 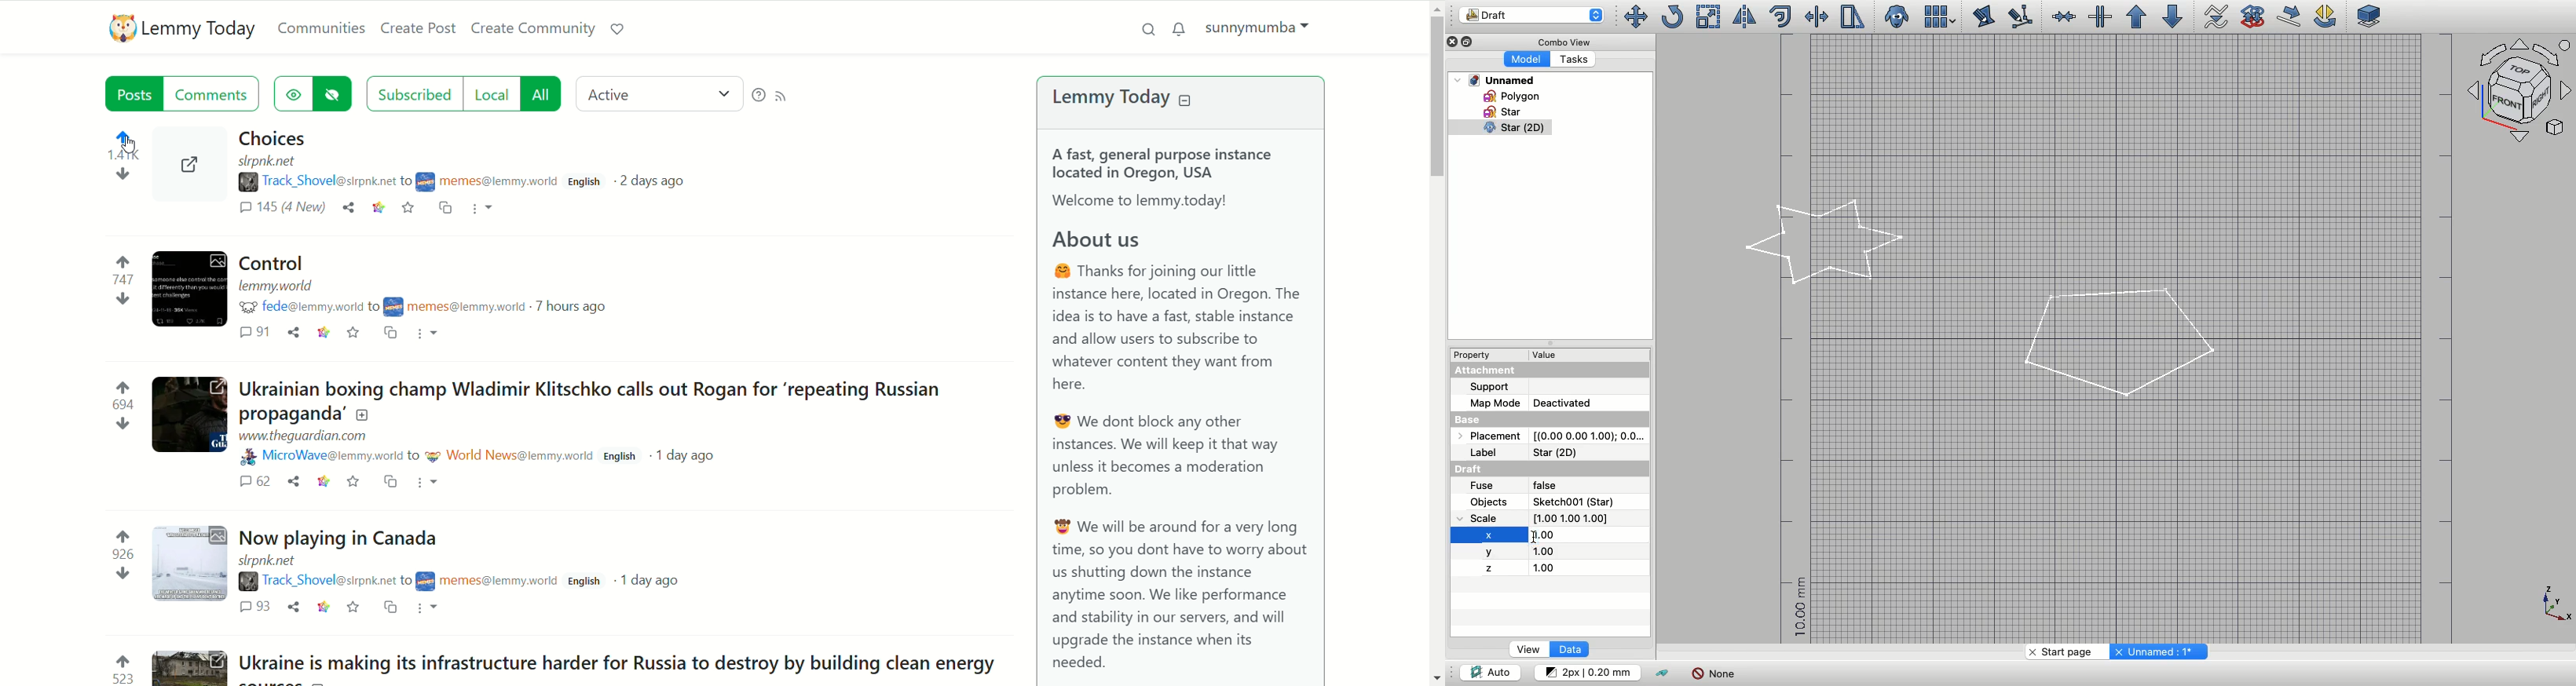 What do you see at coordinates (352, 481) in the screenshot?
I see `save` at bounding box center [352, 481].